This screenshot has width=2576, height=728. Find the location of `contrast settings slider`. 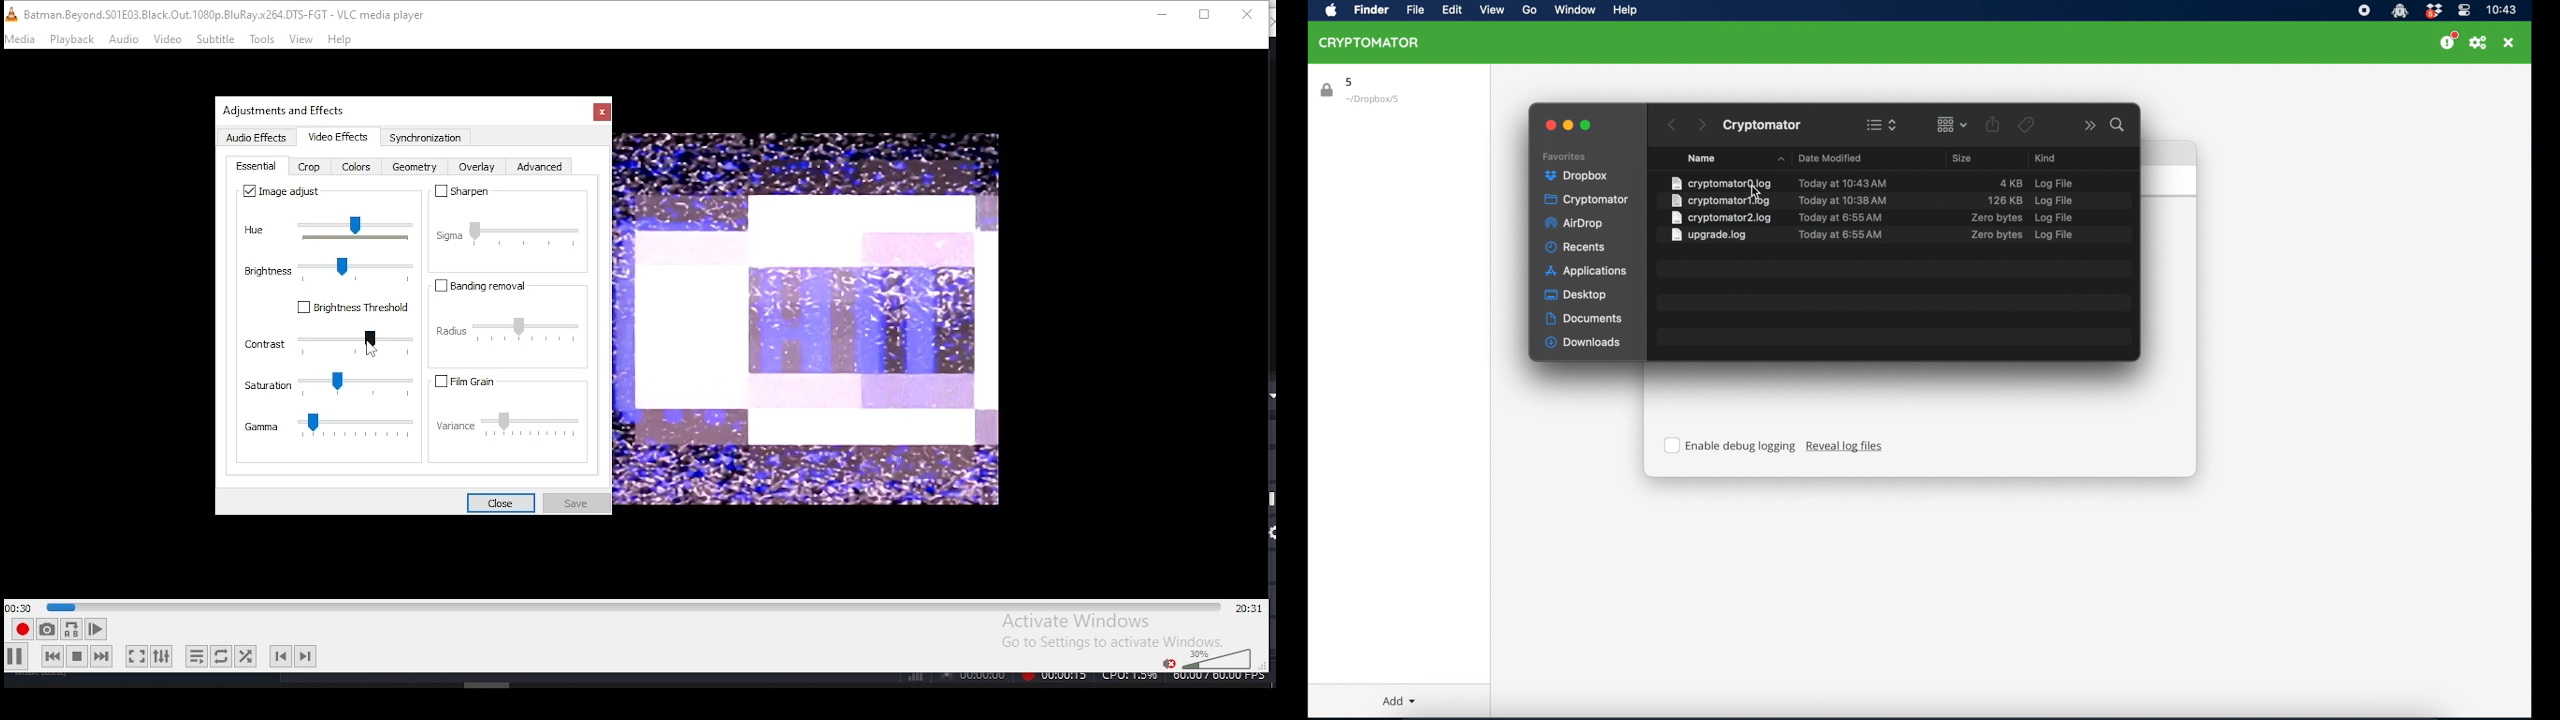

contrast settings slider is located at coordinates (328, 343).